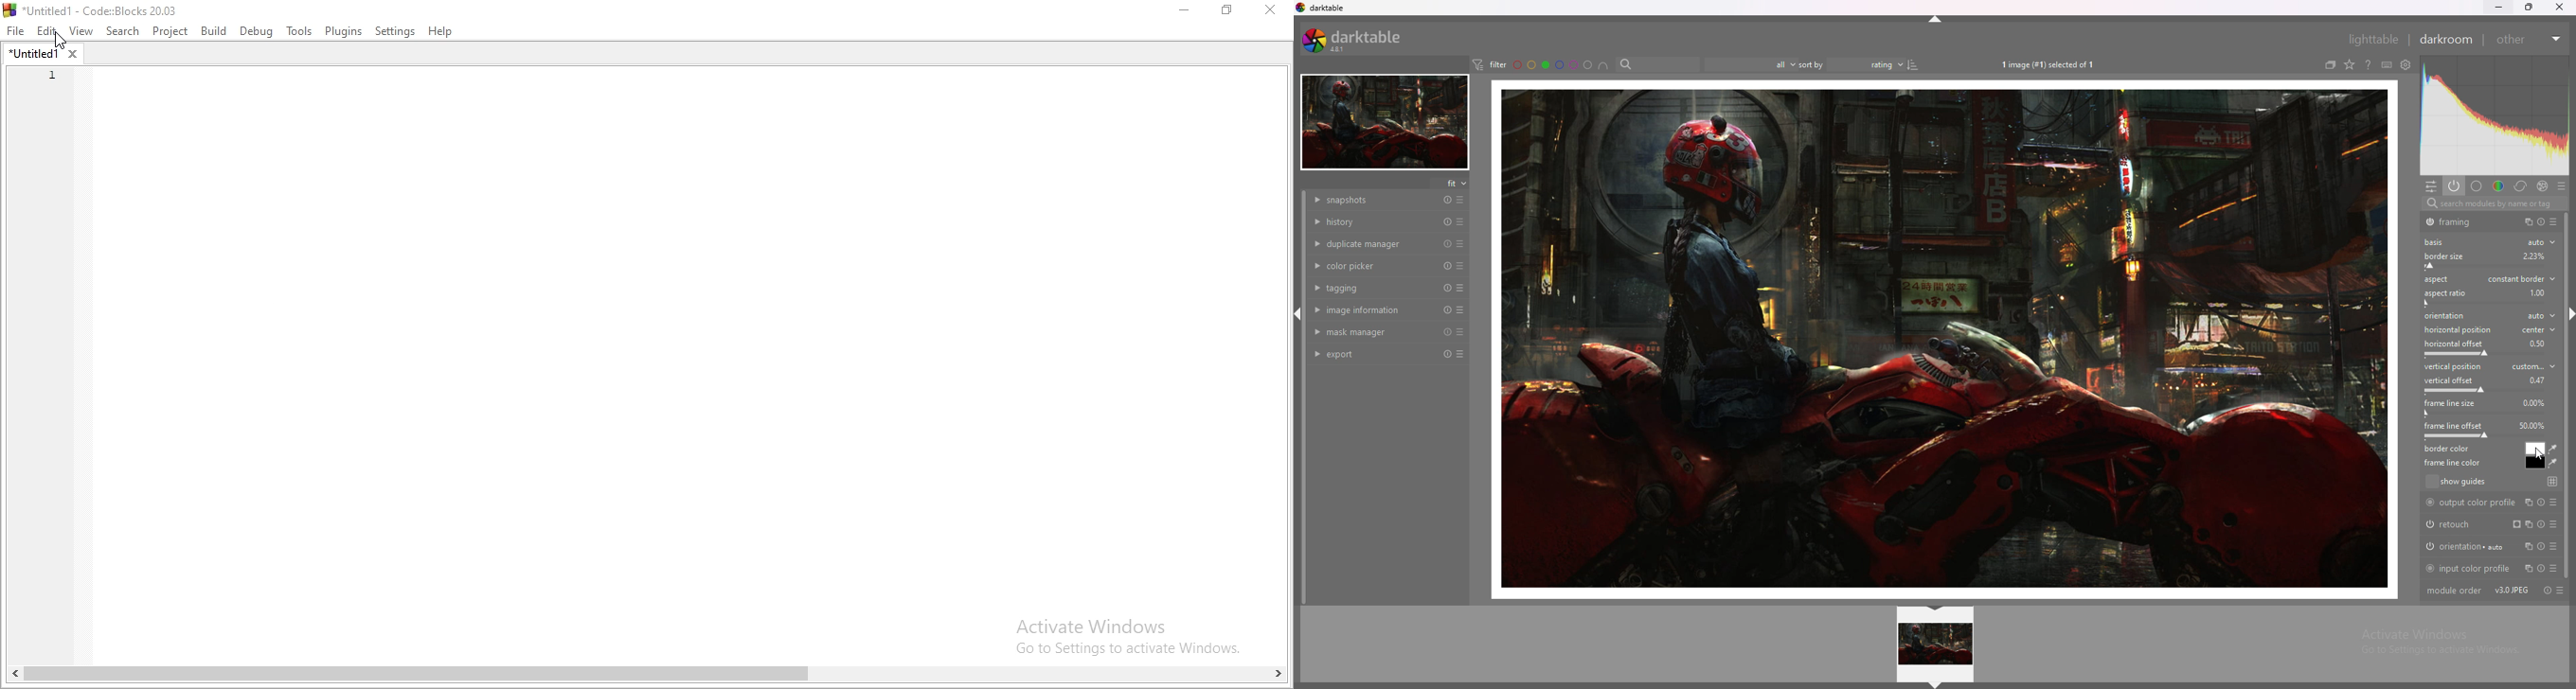 The height and width of the screenshot is (700, 2576). I want to click on aspect ratio, so click(2445, 294).